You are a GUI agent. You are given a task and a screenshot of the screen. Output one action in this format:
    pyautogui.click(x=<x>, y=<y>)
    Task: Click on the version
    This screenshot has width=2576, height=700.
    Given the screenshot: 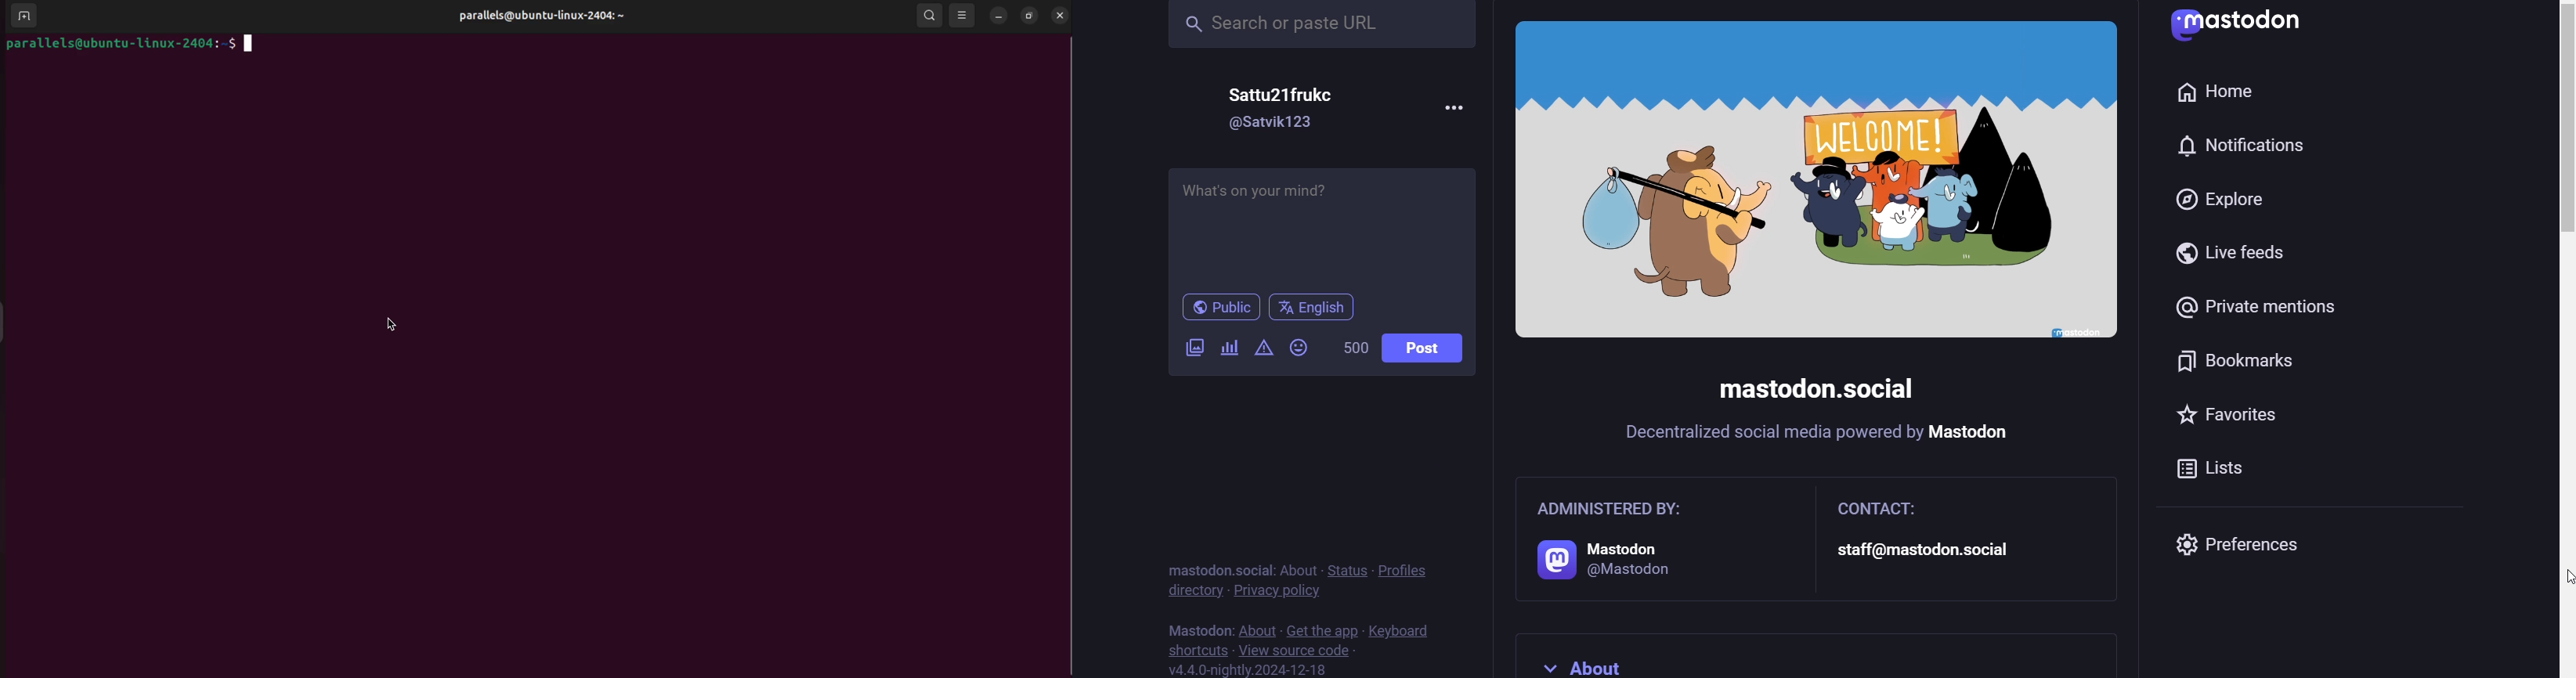 What is the action you would take?
    pyautogui.click(x=1251, y=669)
    